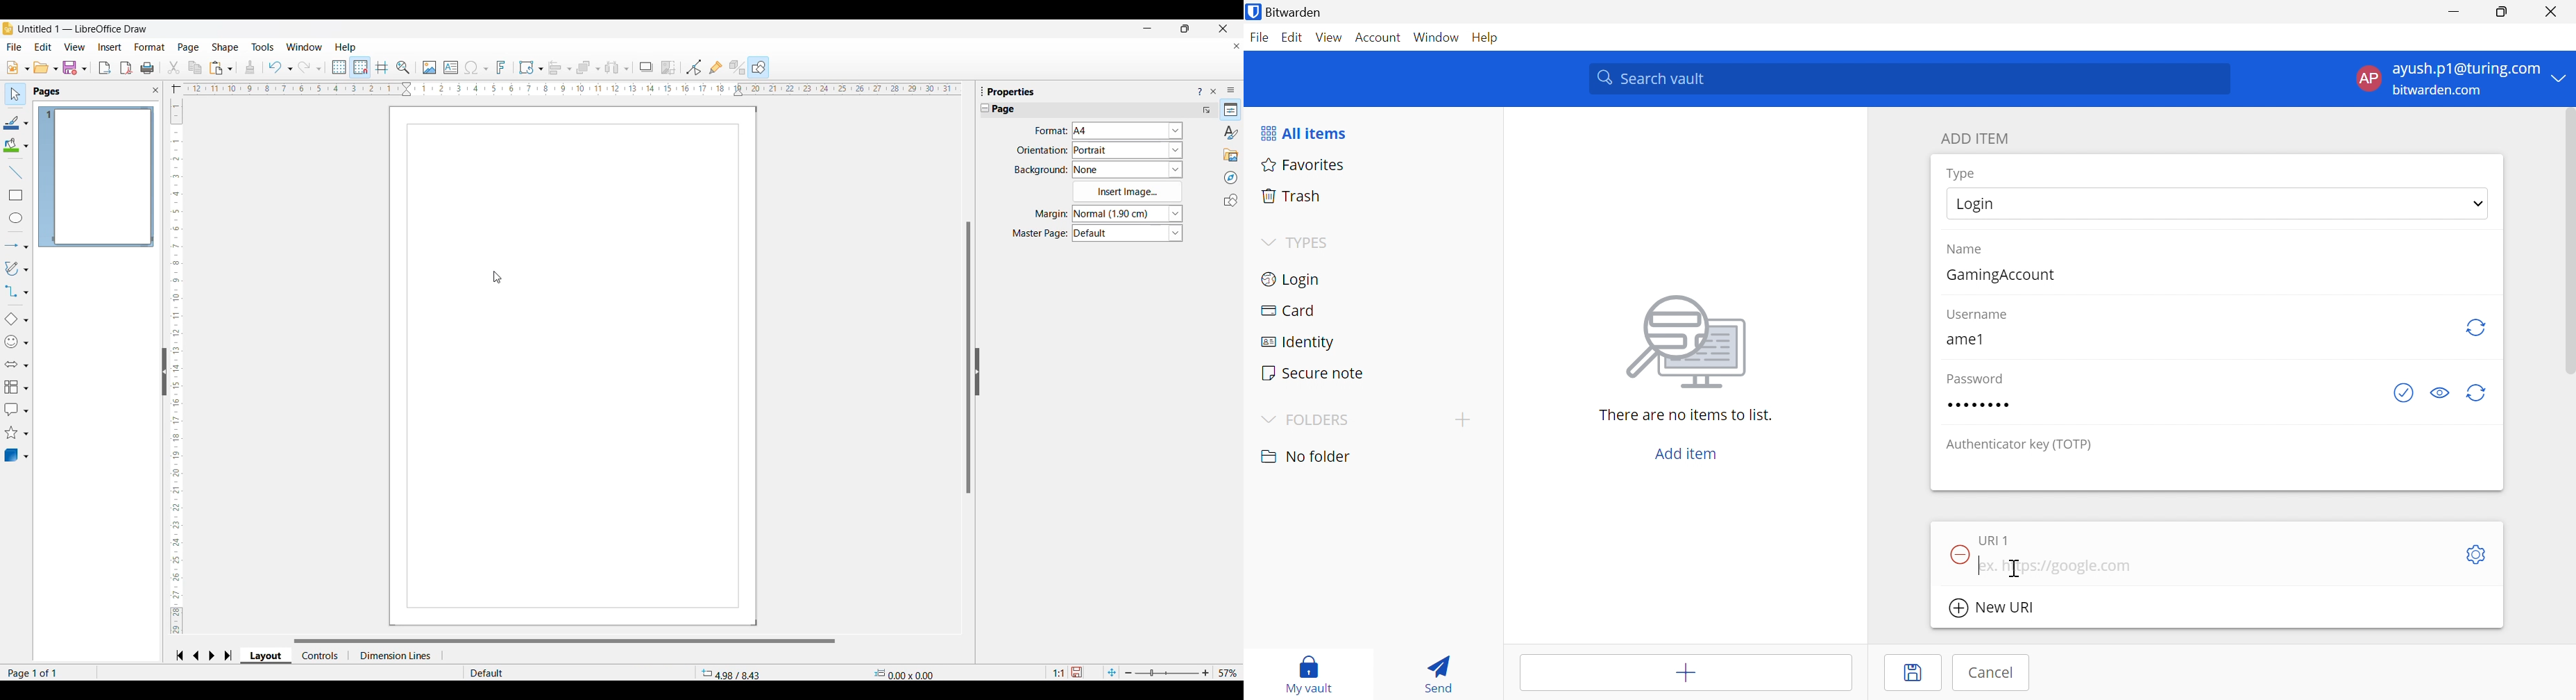  I want to click on Export directly as PDF, so click(126, 68).